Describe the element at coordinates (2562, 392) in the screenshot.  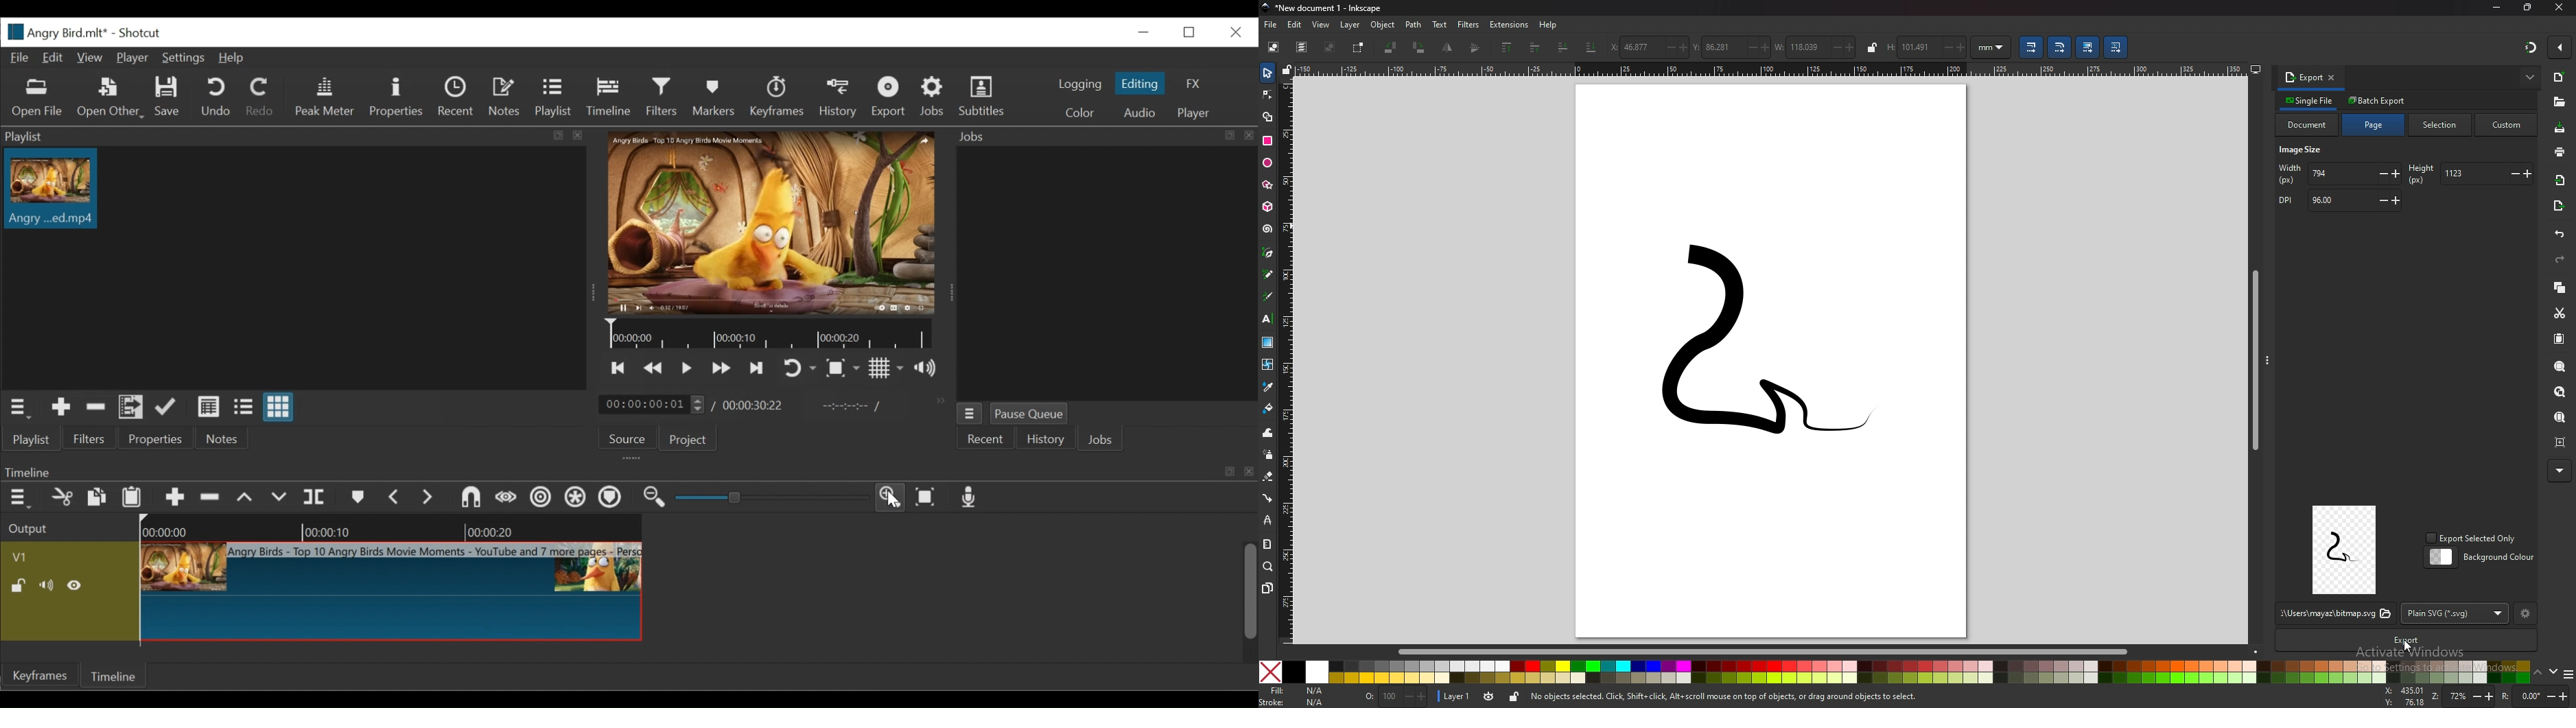
I see `zoom drawing` at that location.